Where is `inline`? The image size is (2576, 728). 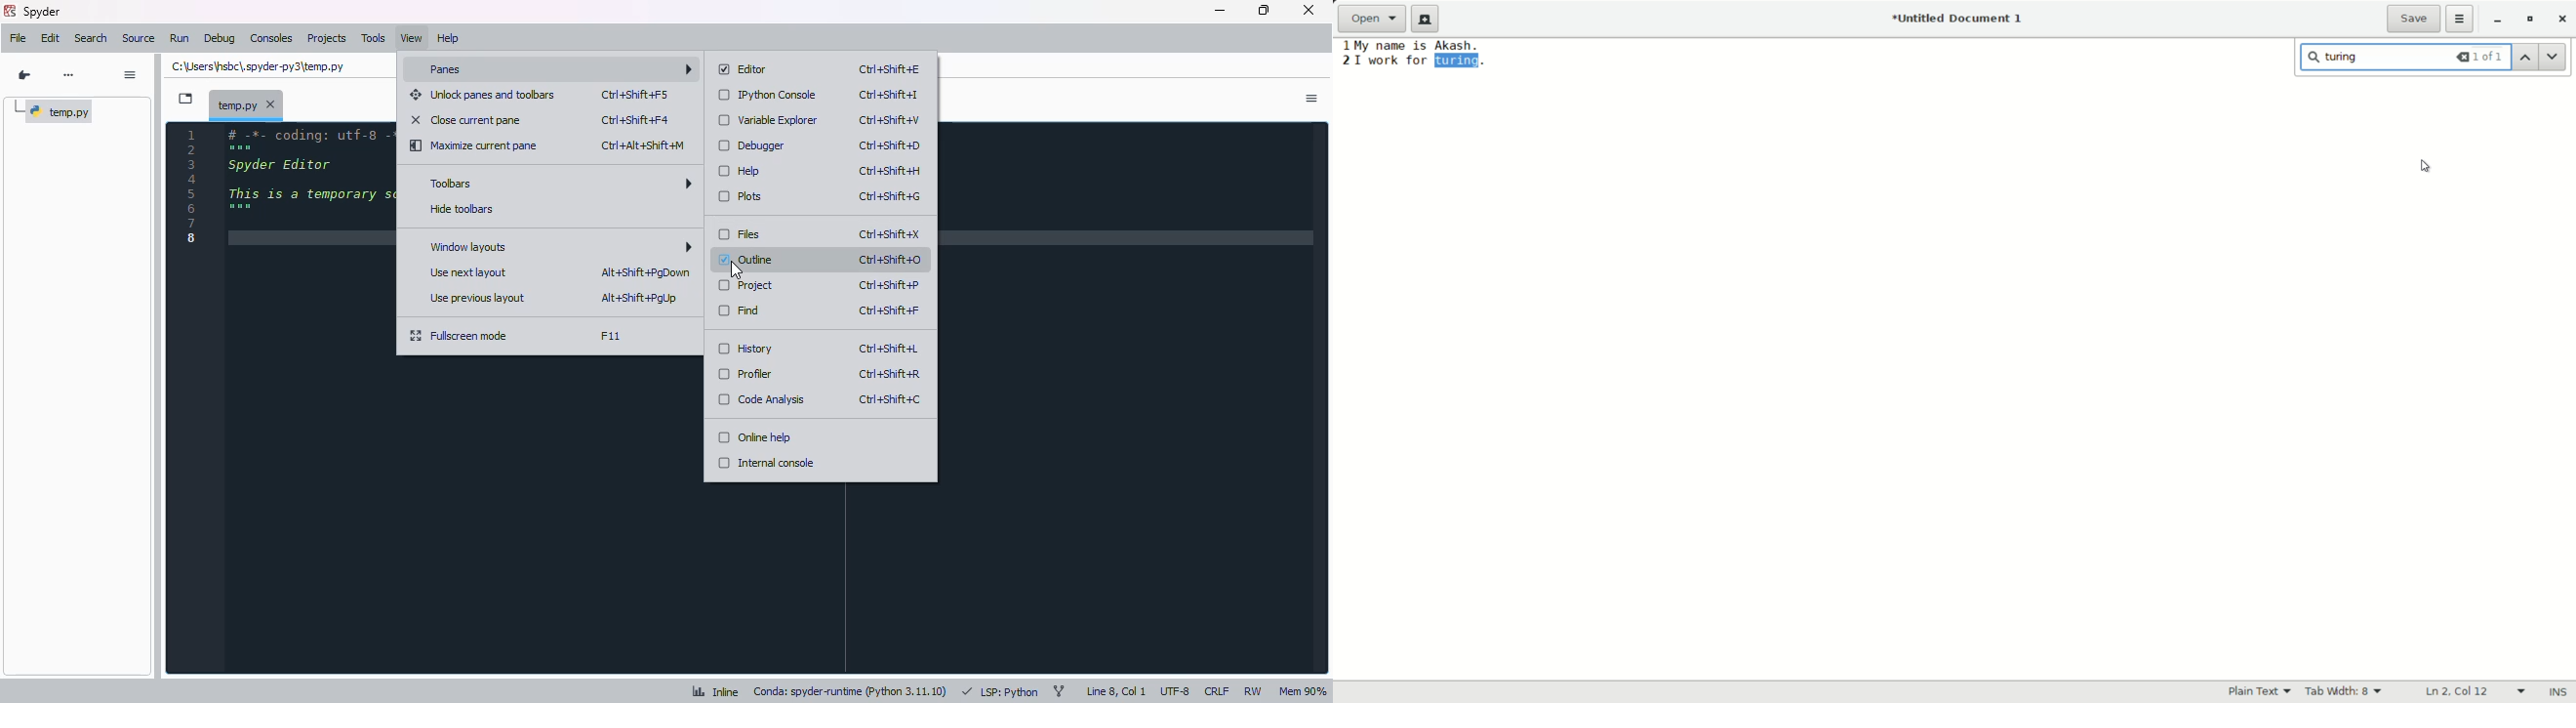 inline is located at coordinates (716, 691).